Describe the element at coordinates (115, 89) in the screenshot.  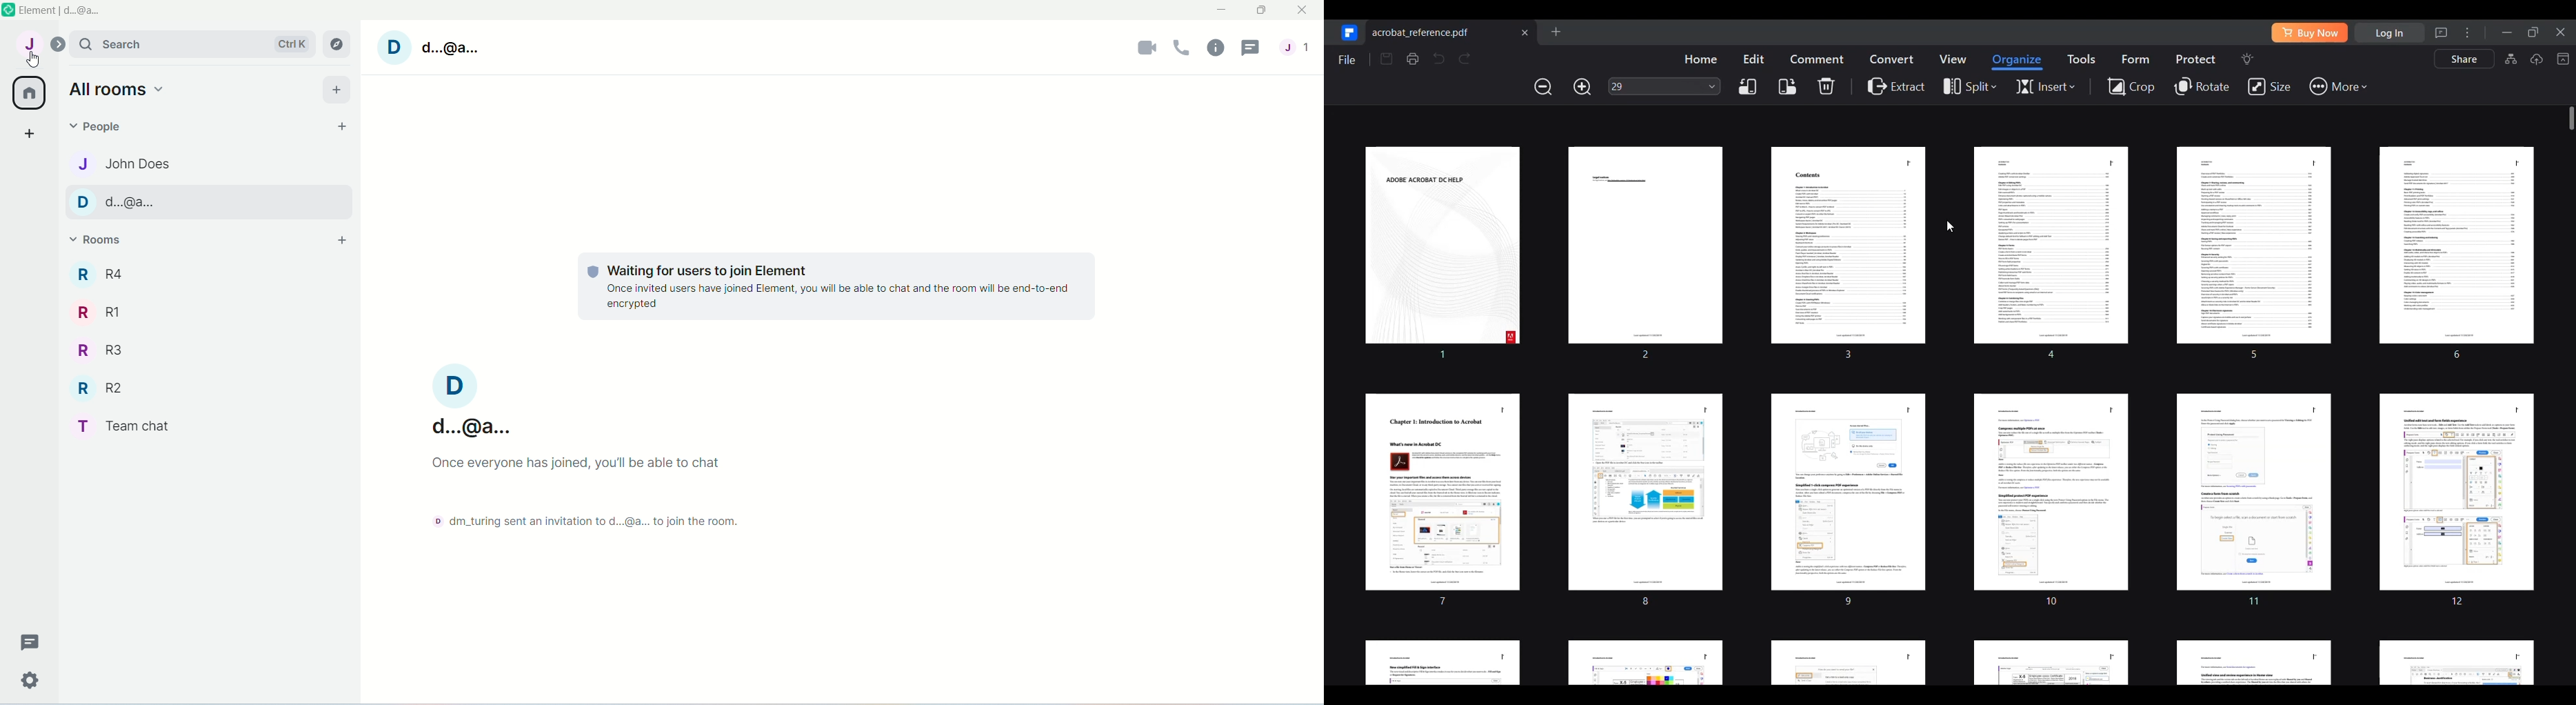
I see `all rooms` at that location.